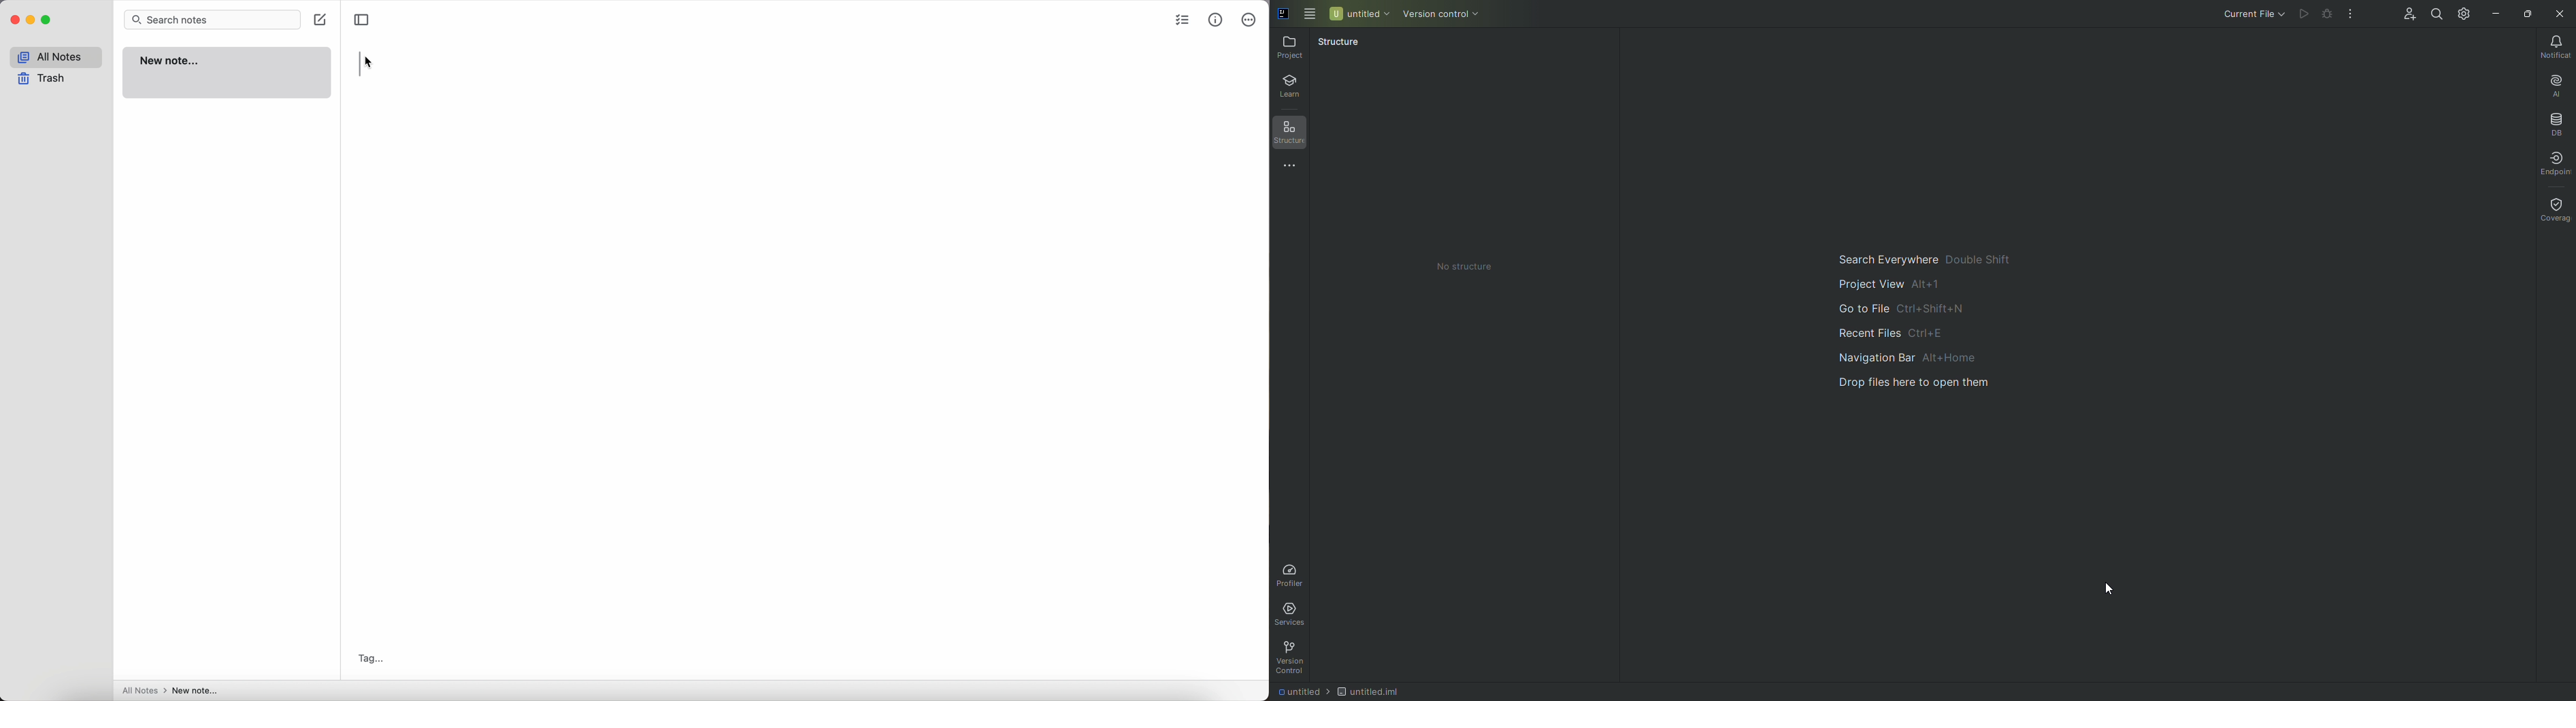  Describe the element at coordinates (1216, 20) in the screenshot. I see `metrics` at that location.